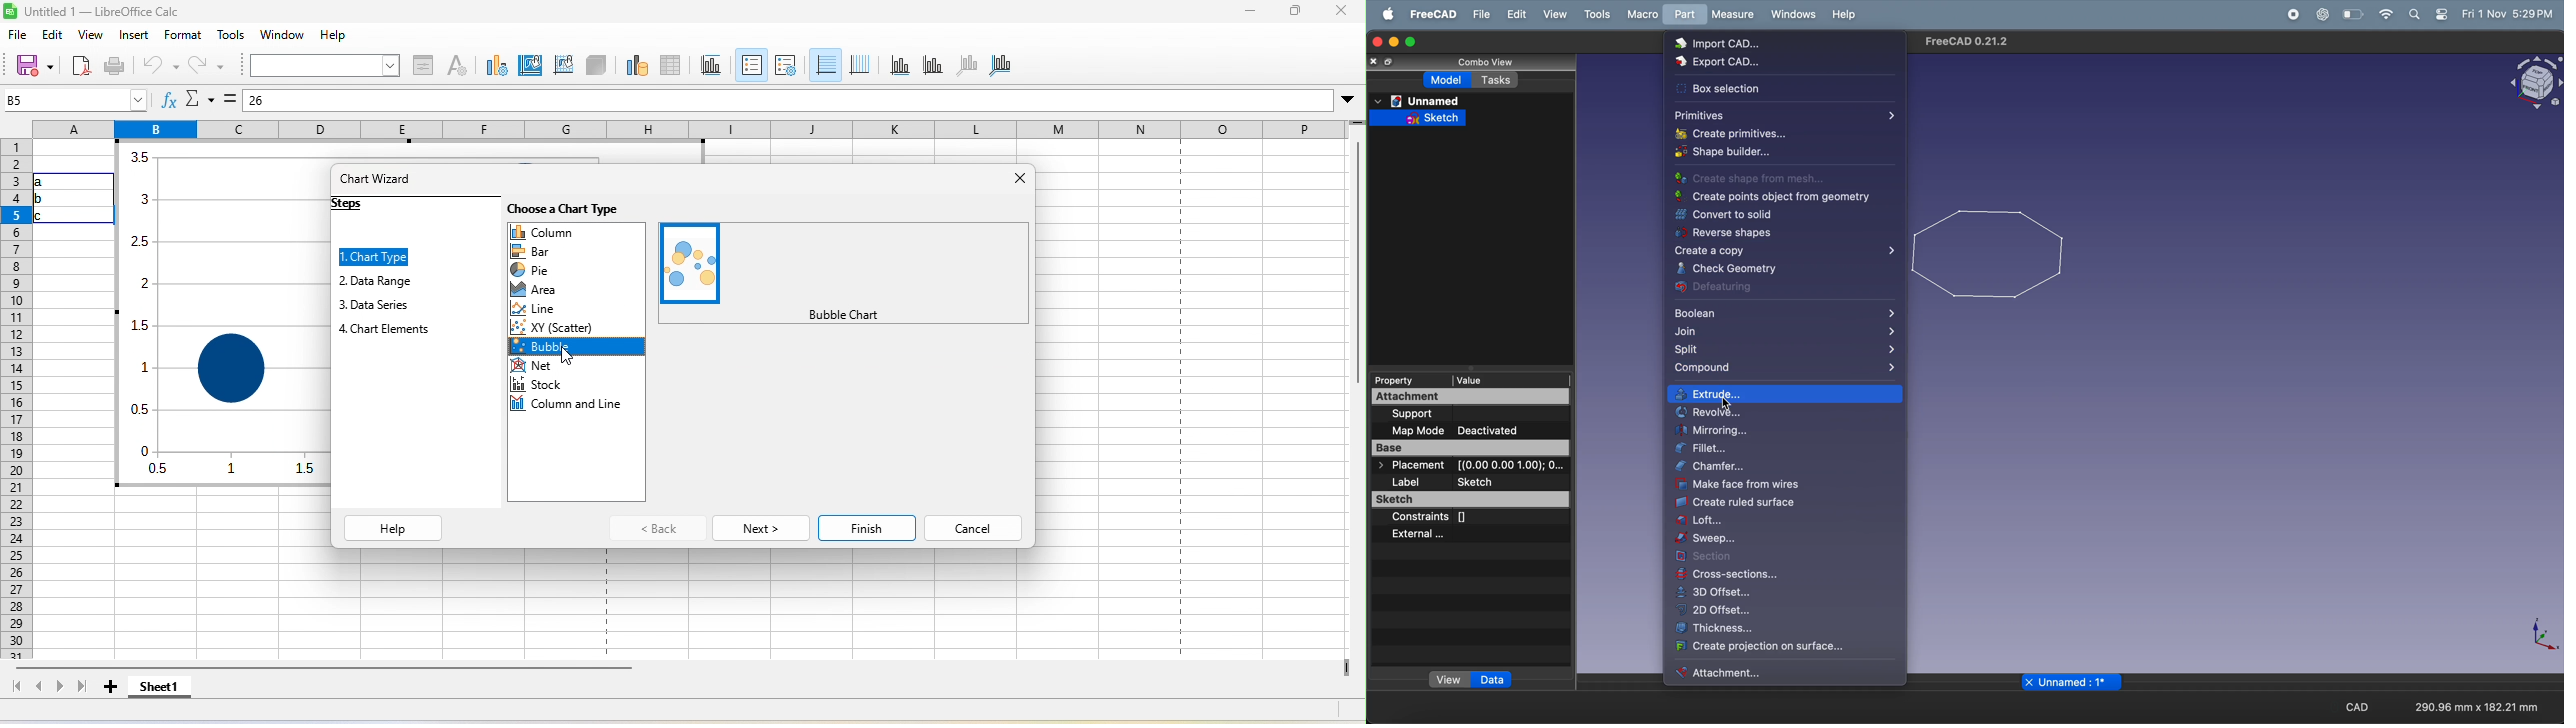 This screenshot has height=728, width=2576. I want to click on minimize, so click(1395, 43).